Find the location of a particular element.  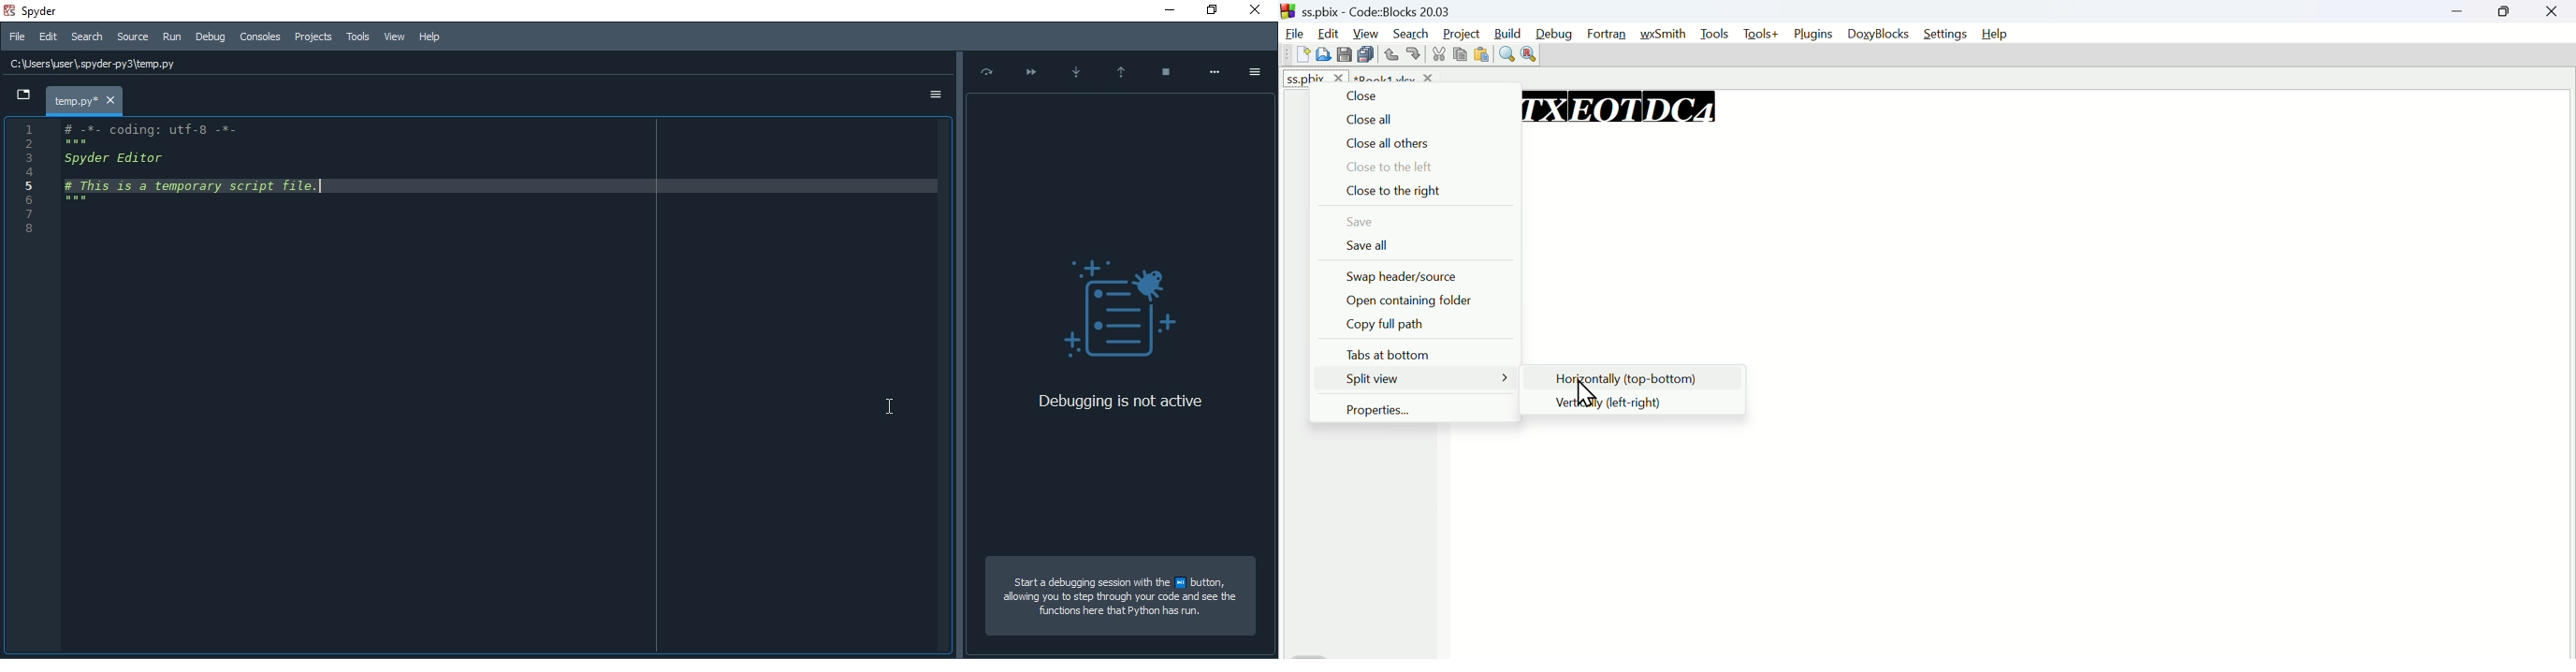

Run is located at coordinates (172, 37).